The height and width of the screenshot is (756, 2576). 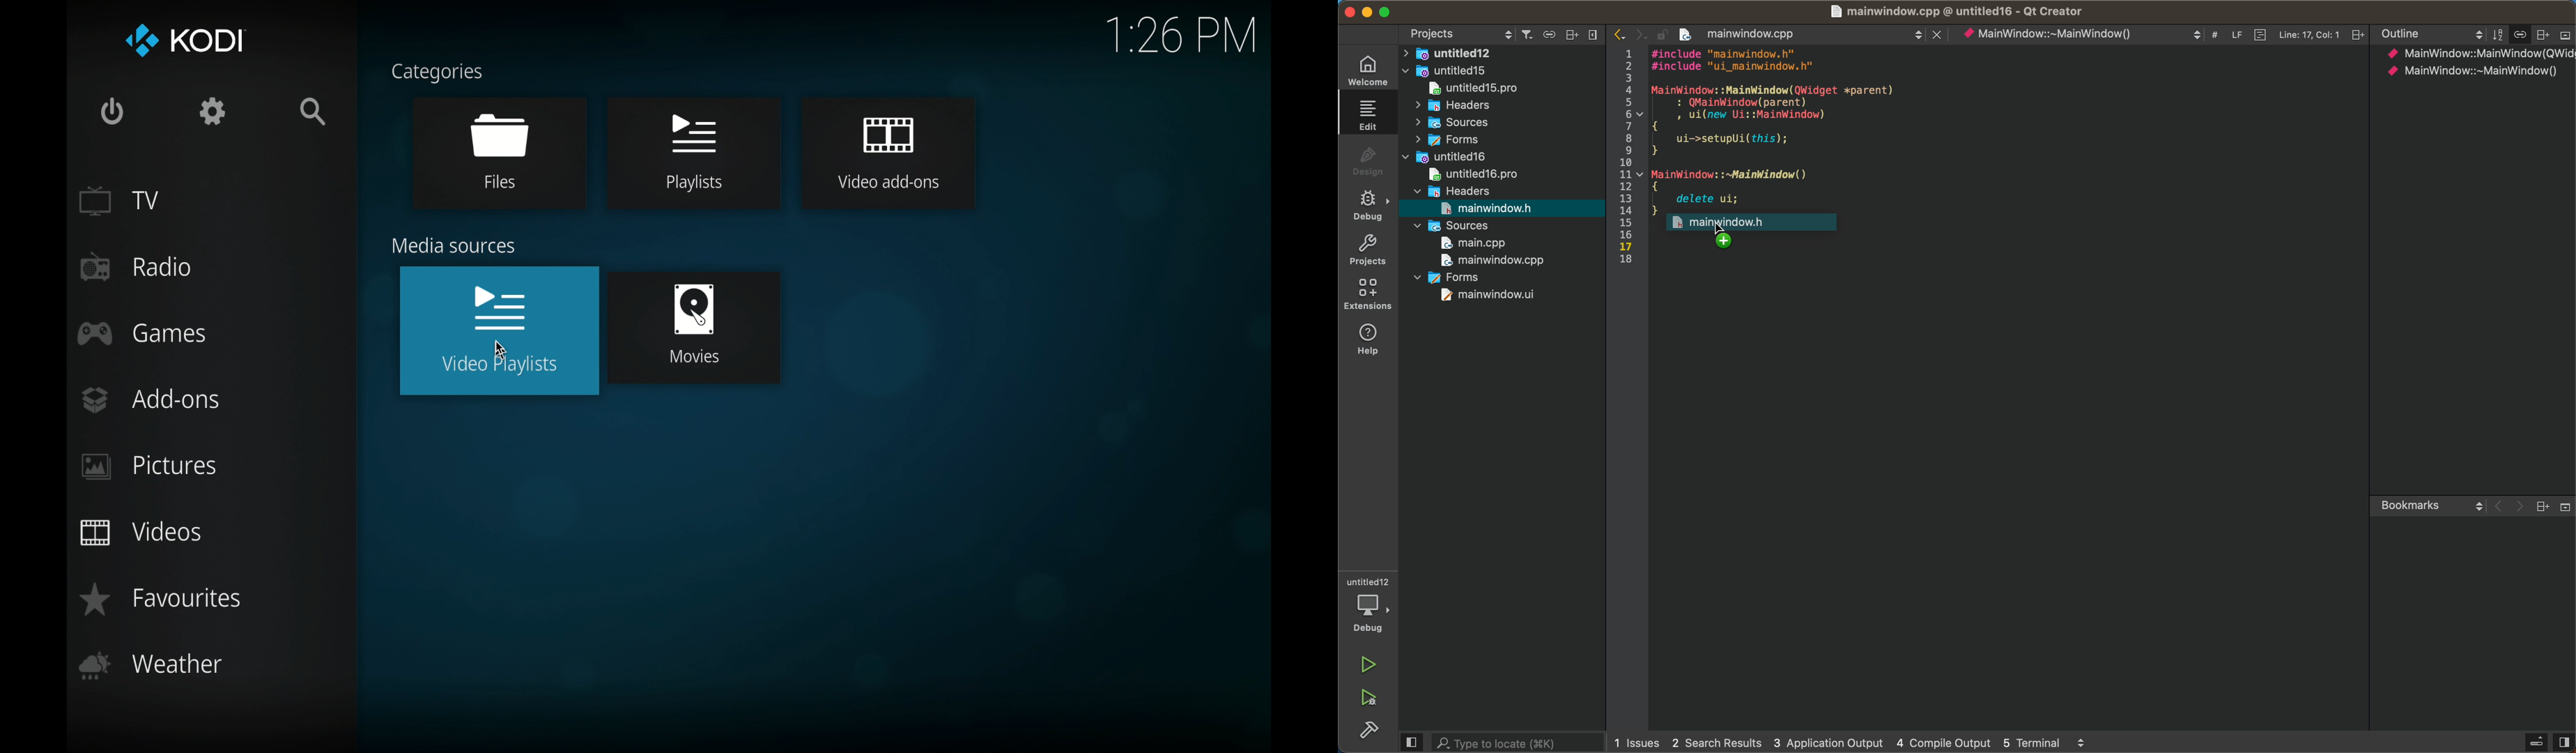 I want to click on time, so click(x=1180, y=36).